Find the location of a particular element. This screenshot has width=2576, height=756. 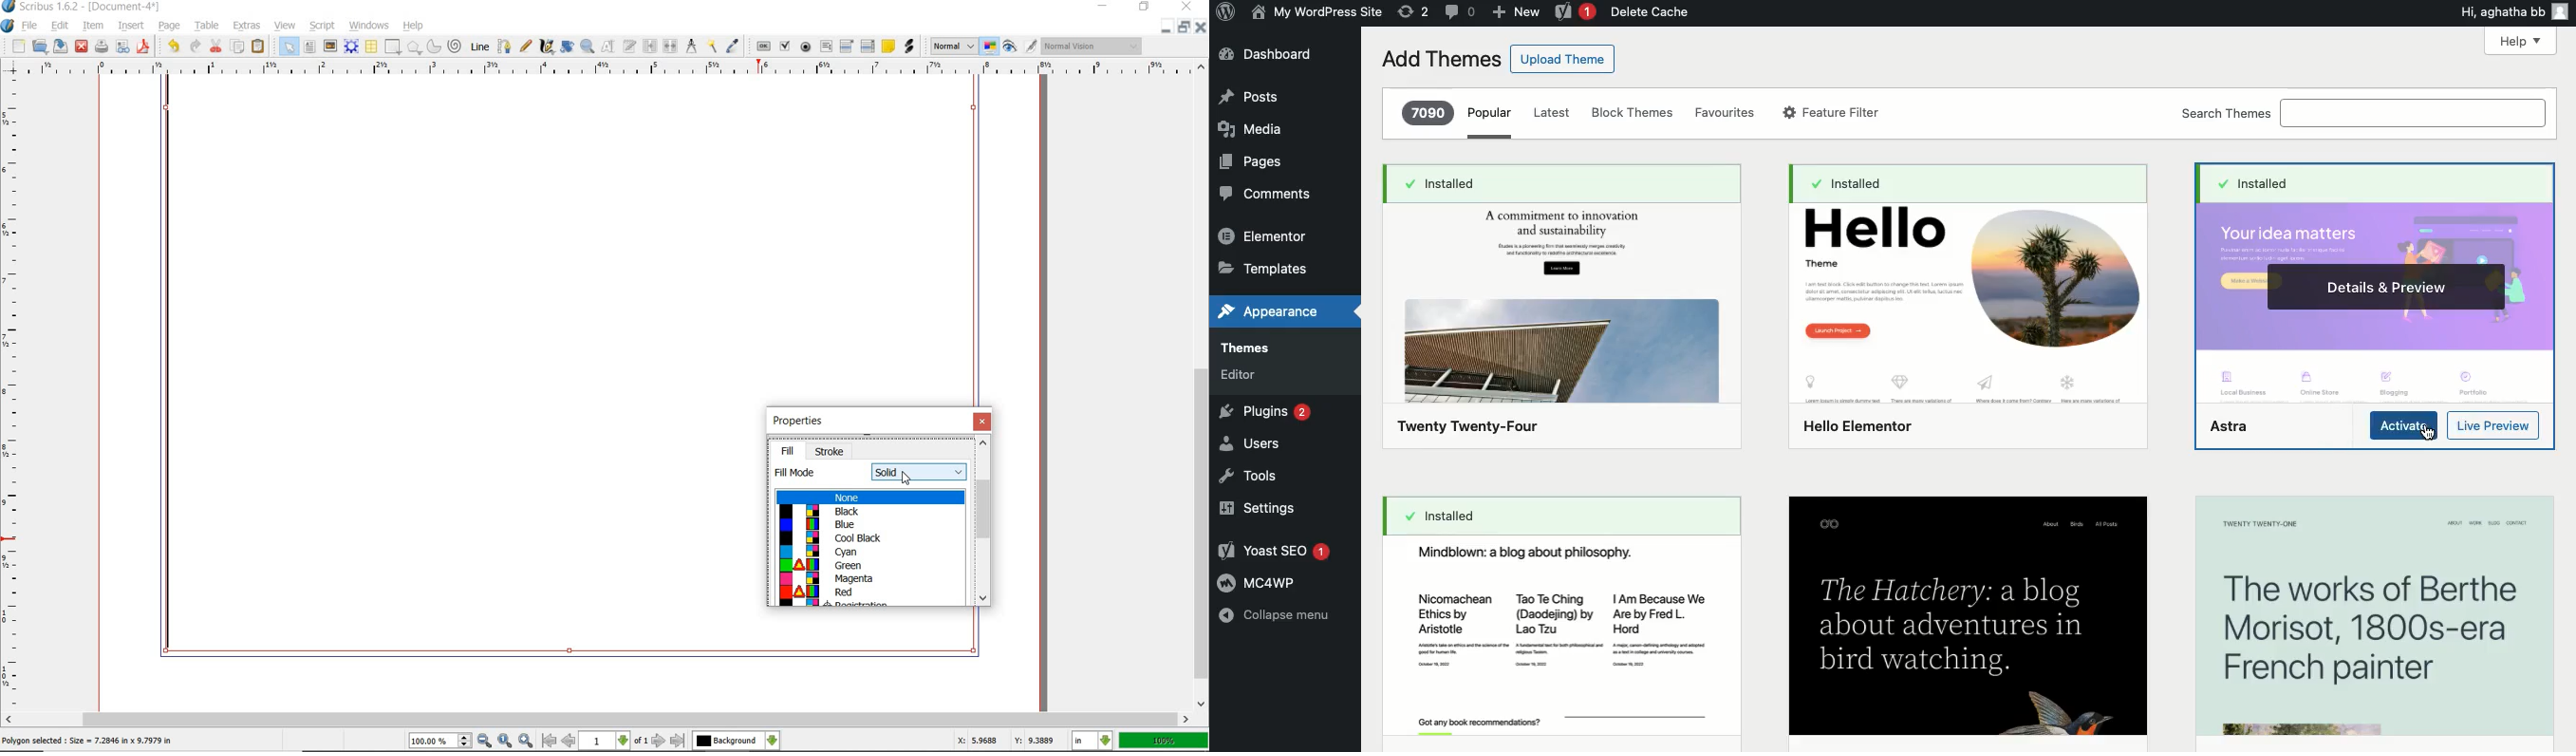

Normal Vision is located at coordinates (1092, 45).